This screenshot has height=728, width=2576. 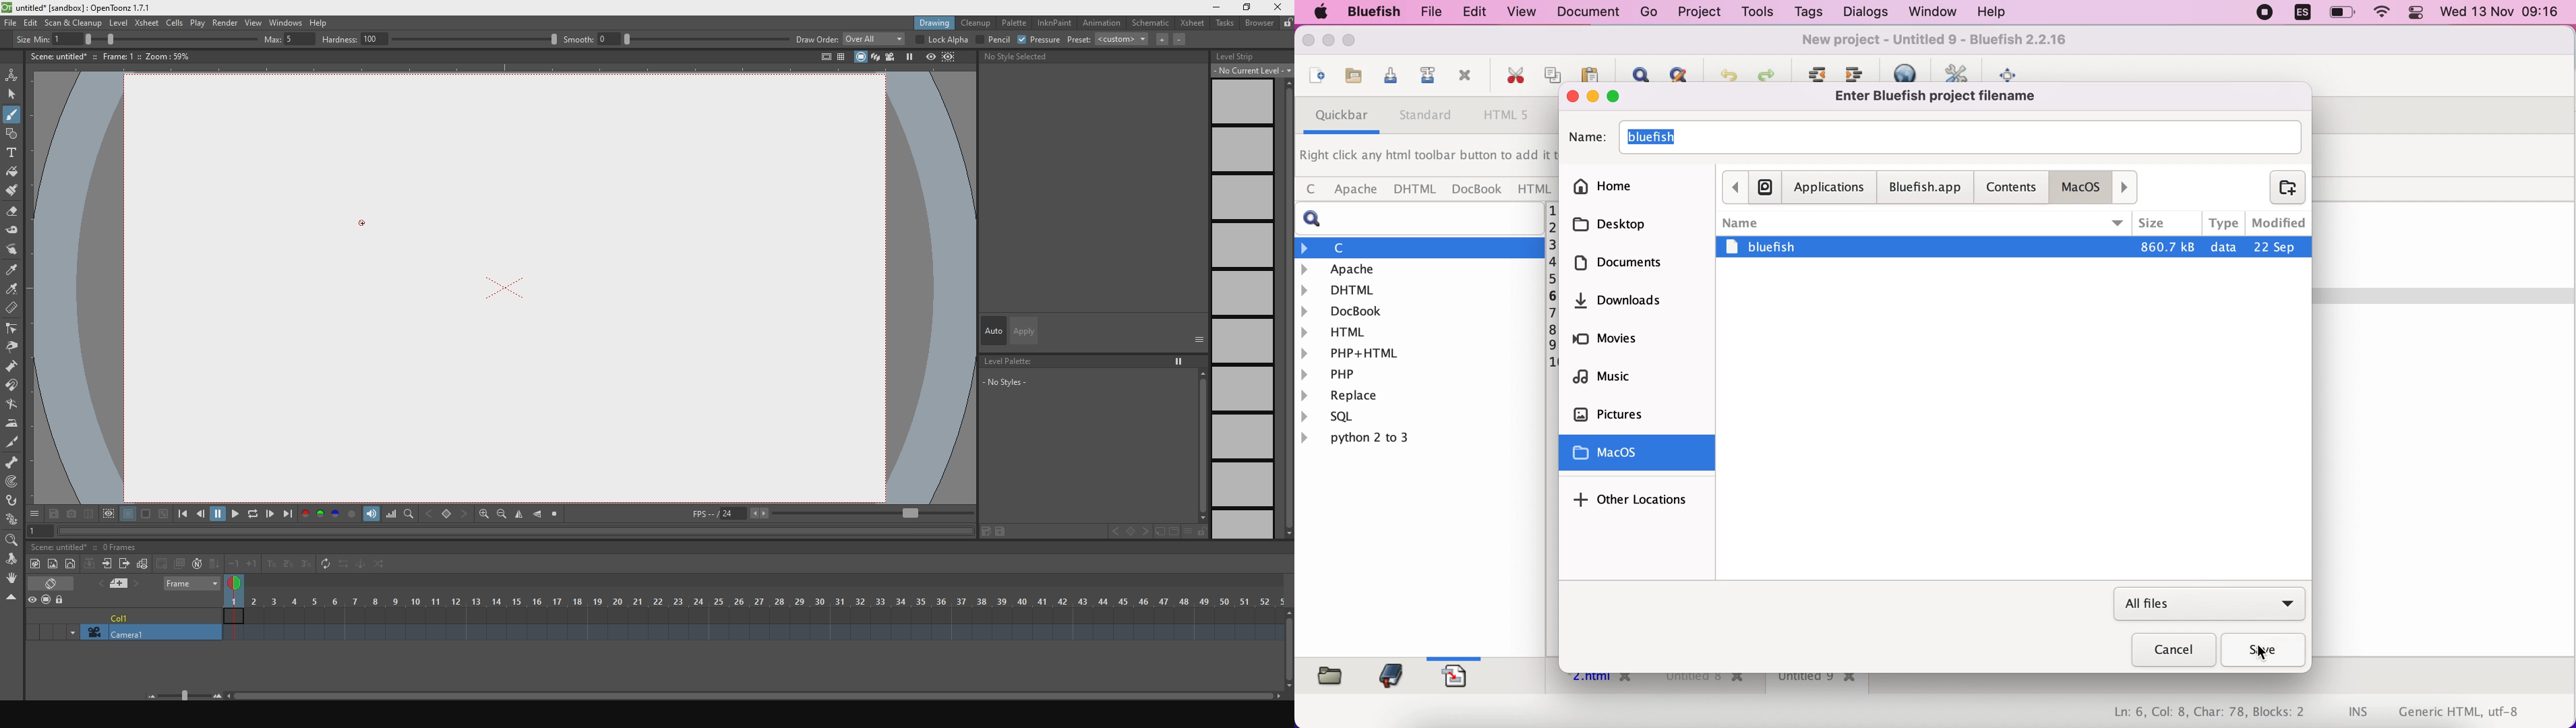 I want to click on view, so click(x=1523, y=12).